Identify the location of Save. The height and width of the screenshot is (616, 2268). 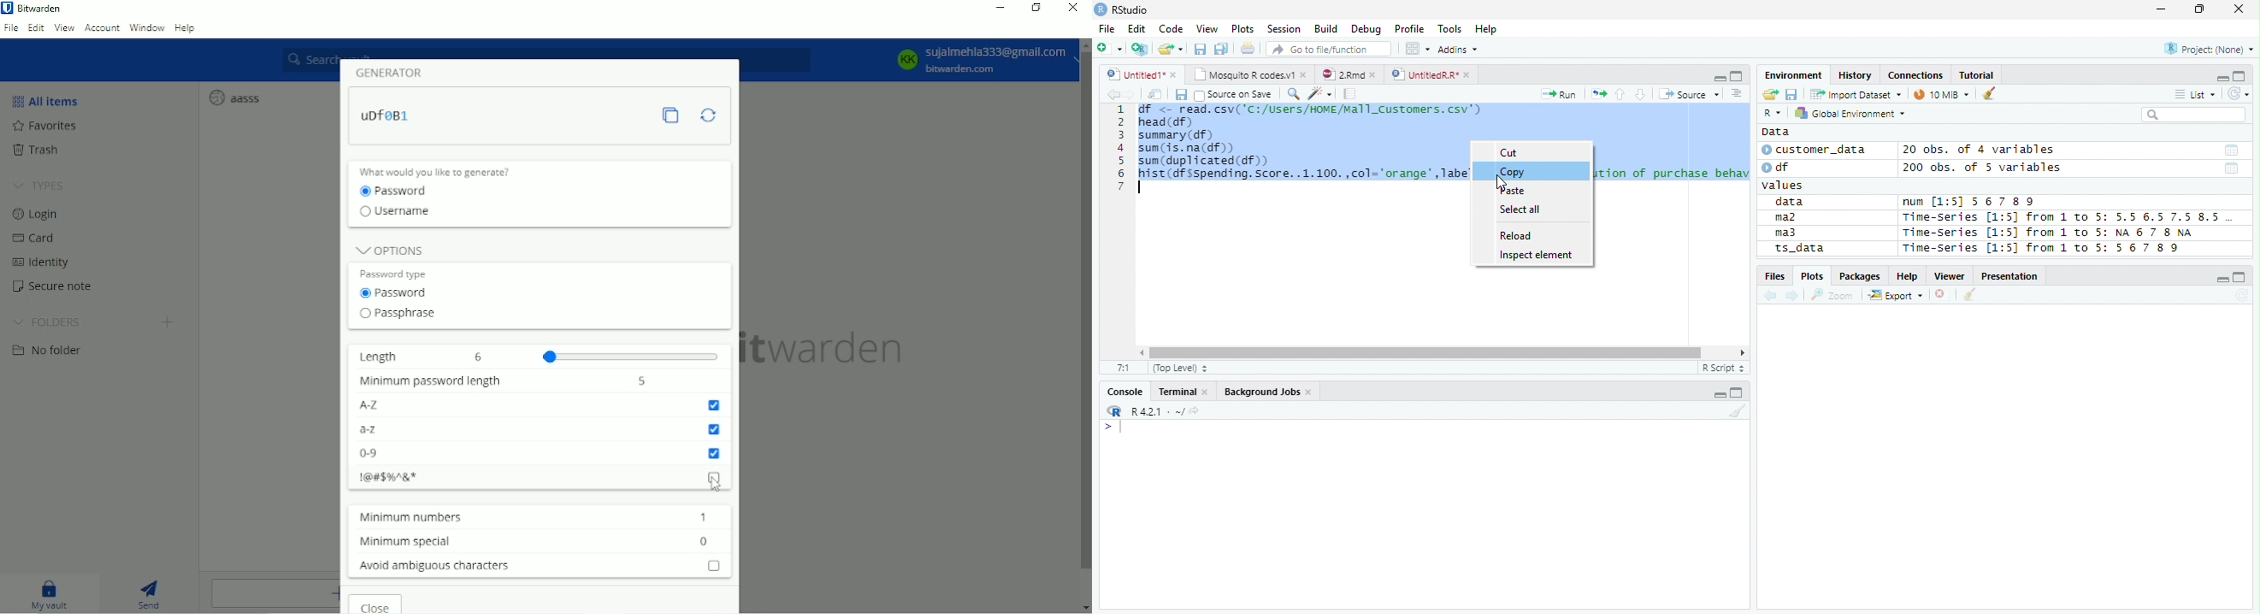
(1180, 94).